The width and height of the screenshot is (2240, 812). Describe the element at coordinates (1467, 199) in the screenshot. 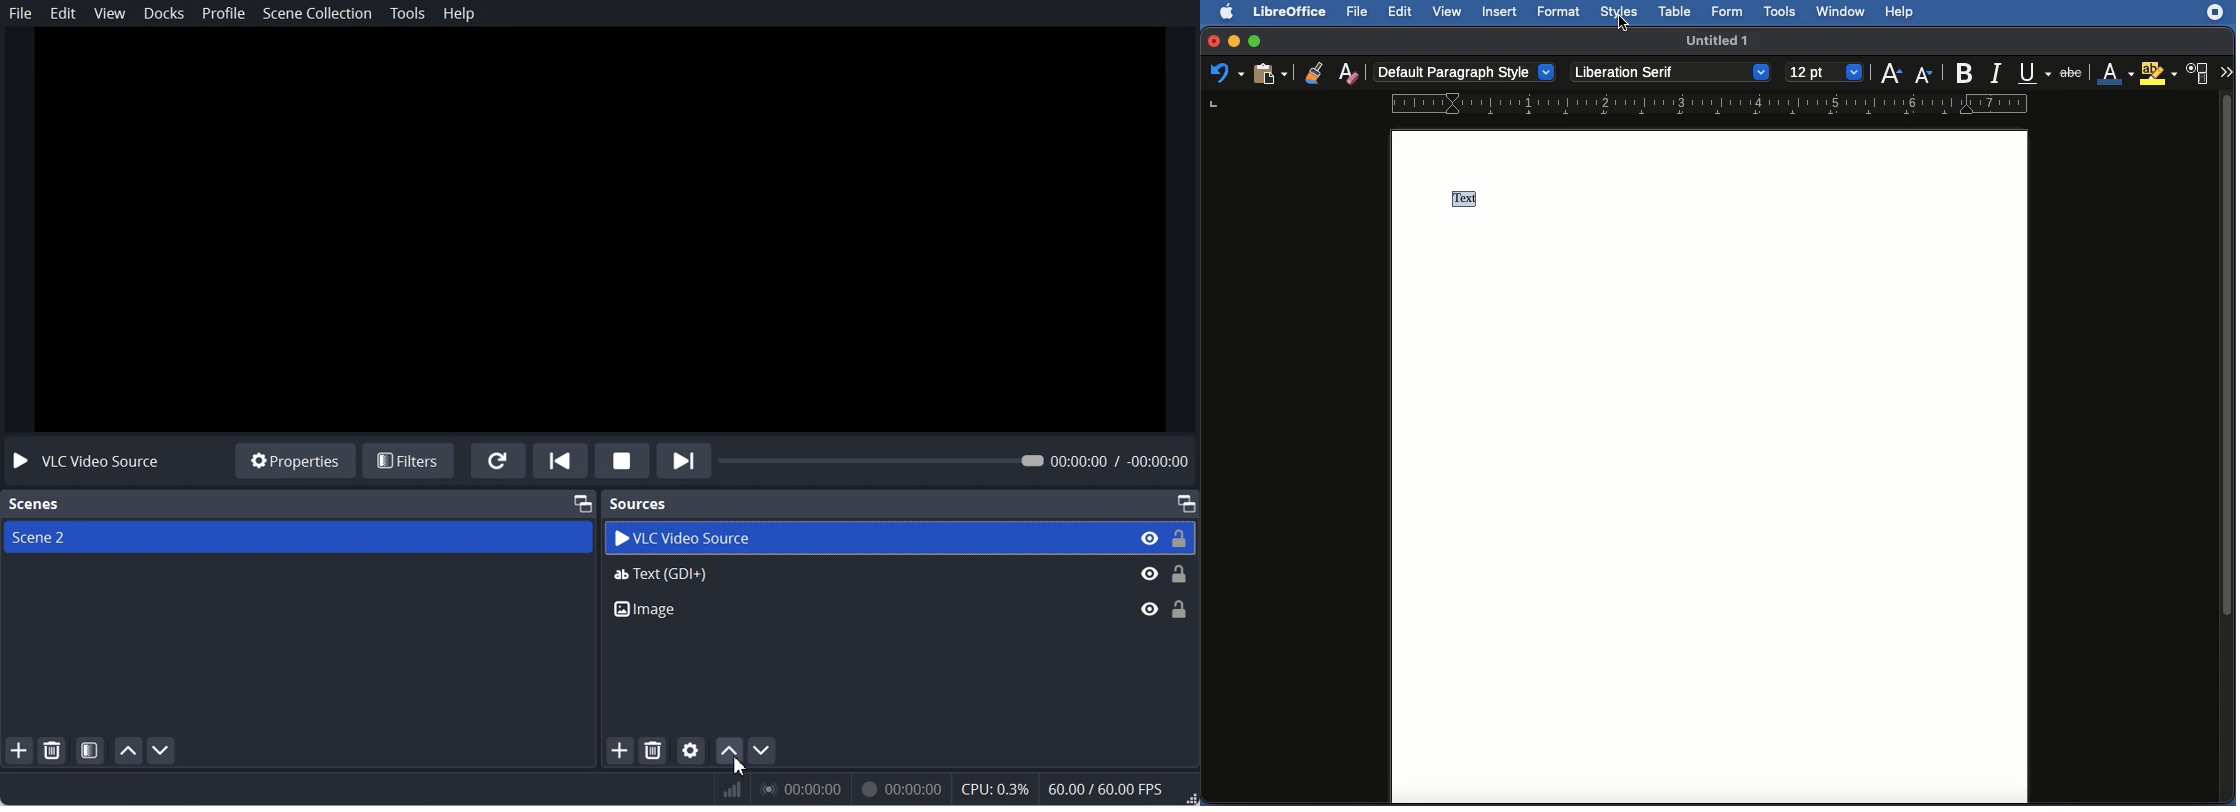

I see `Text` at that location.